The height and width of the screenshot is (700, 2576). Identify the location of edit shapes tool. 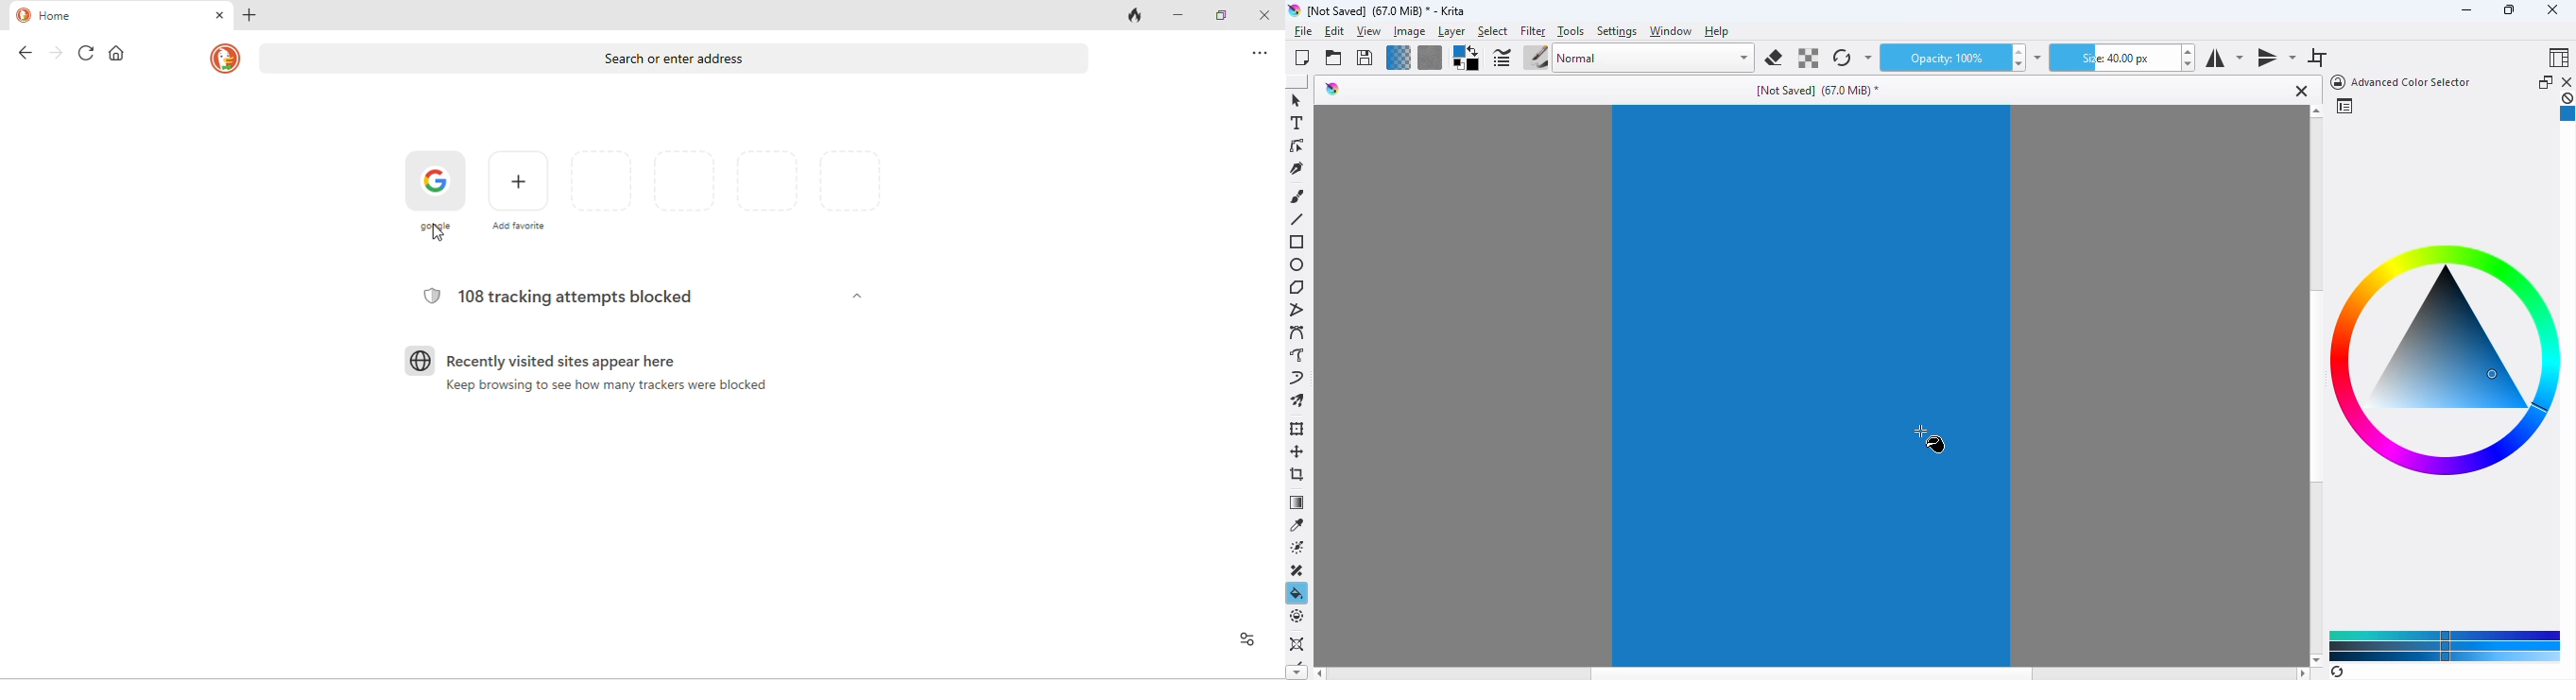
(1297, 145).